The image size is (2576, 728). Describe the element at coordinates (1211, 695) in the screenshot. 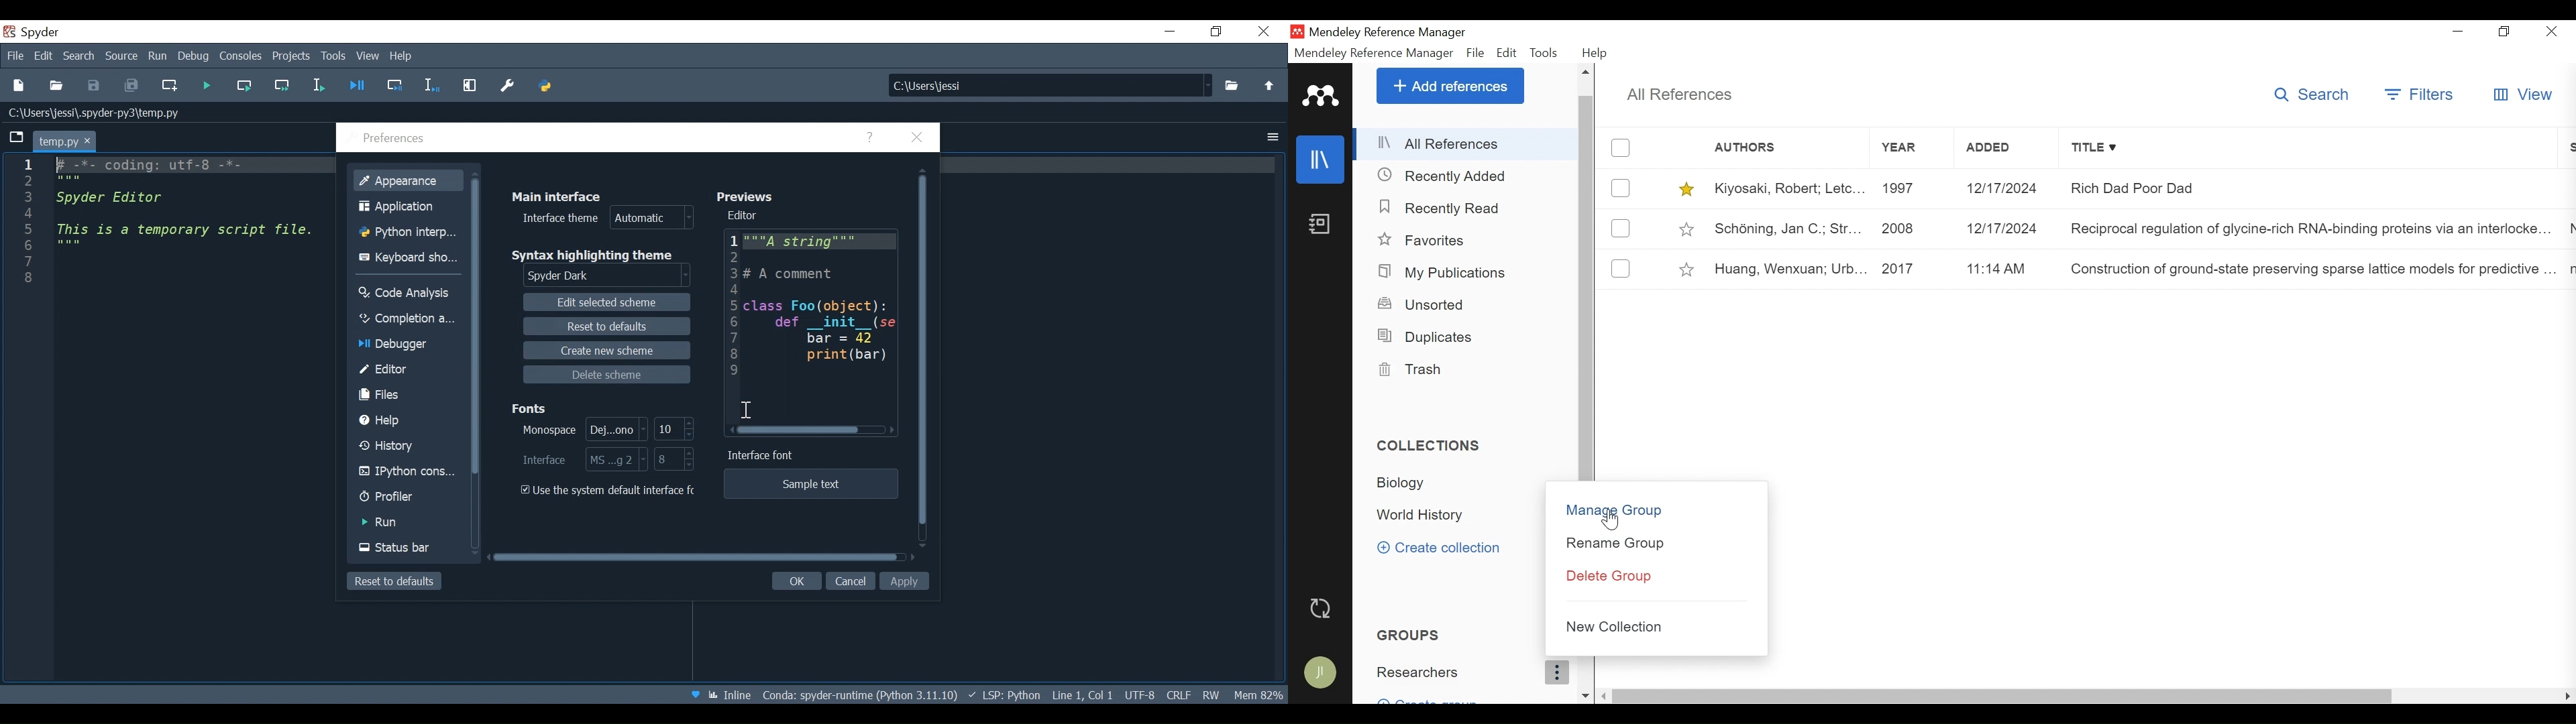

I see `File Permissions` at that location.